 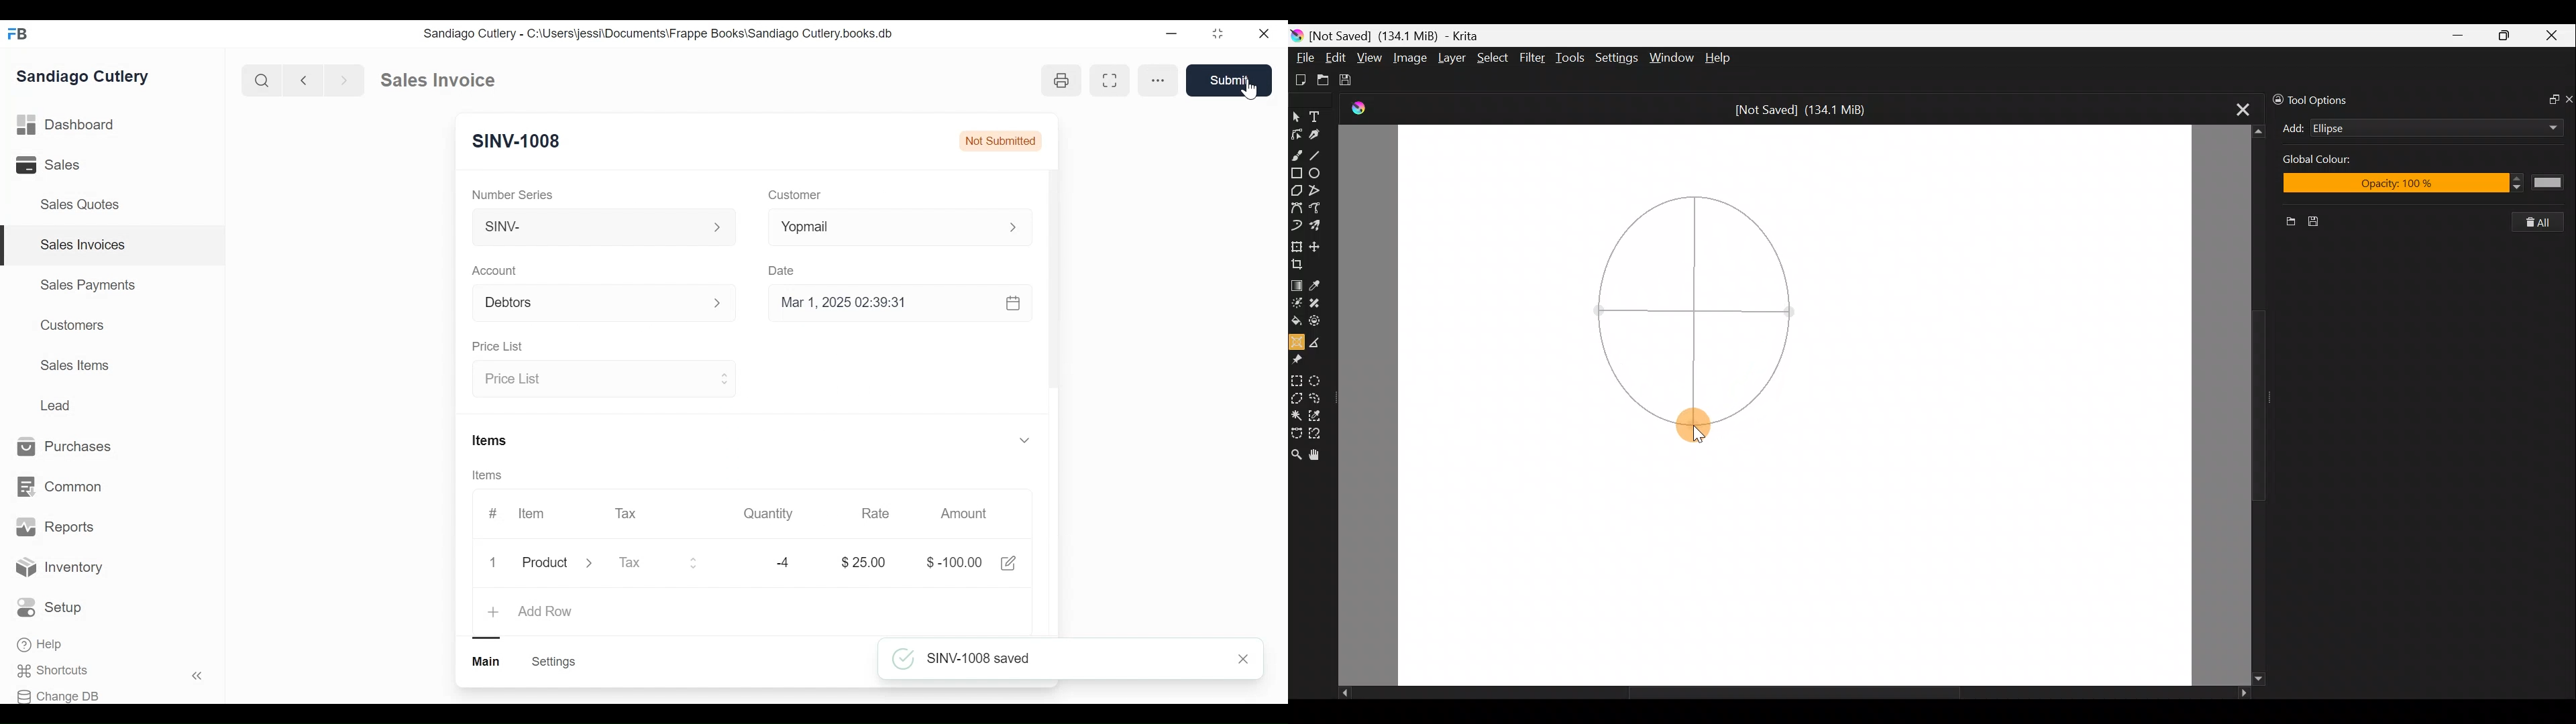 I want to click on Price list, so click(x=606, y=377).